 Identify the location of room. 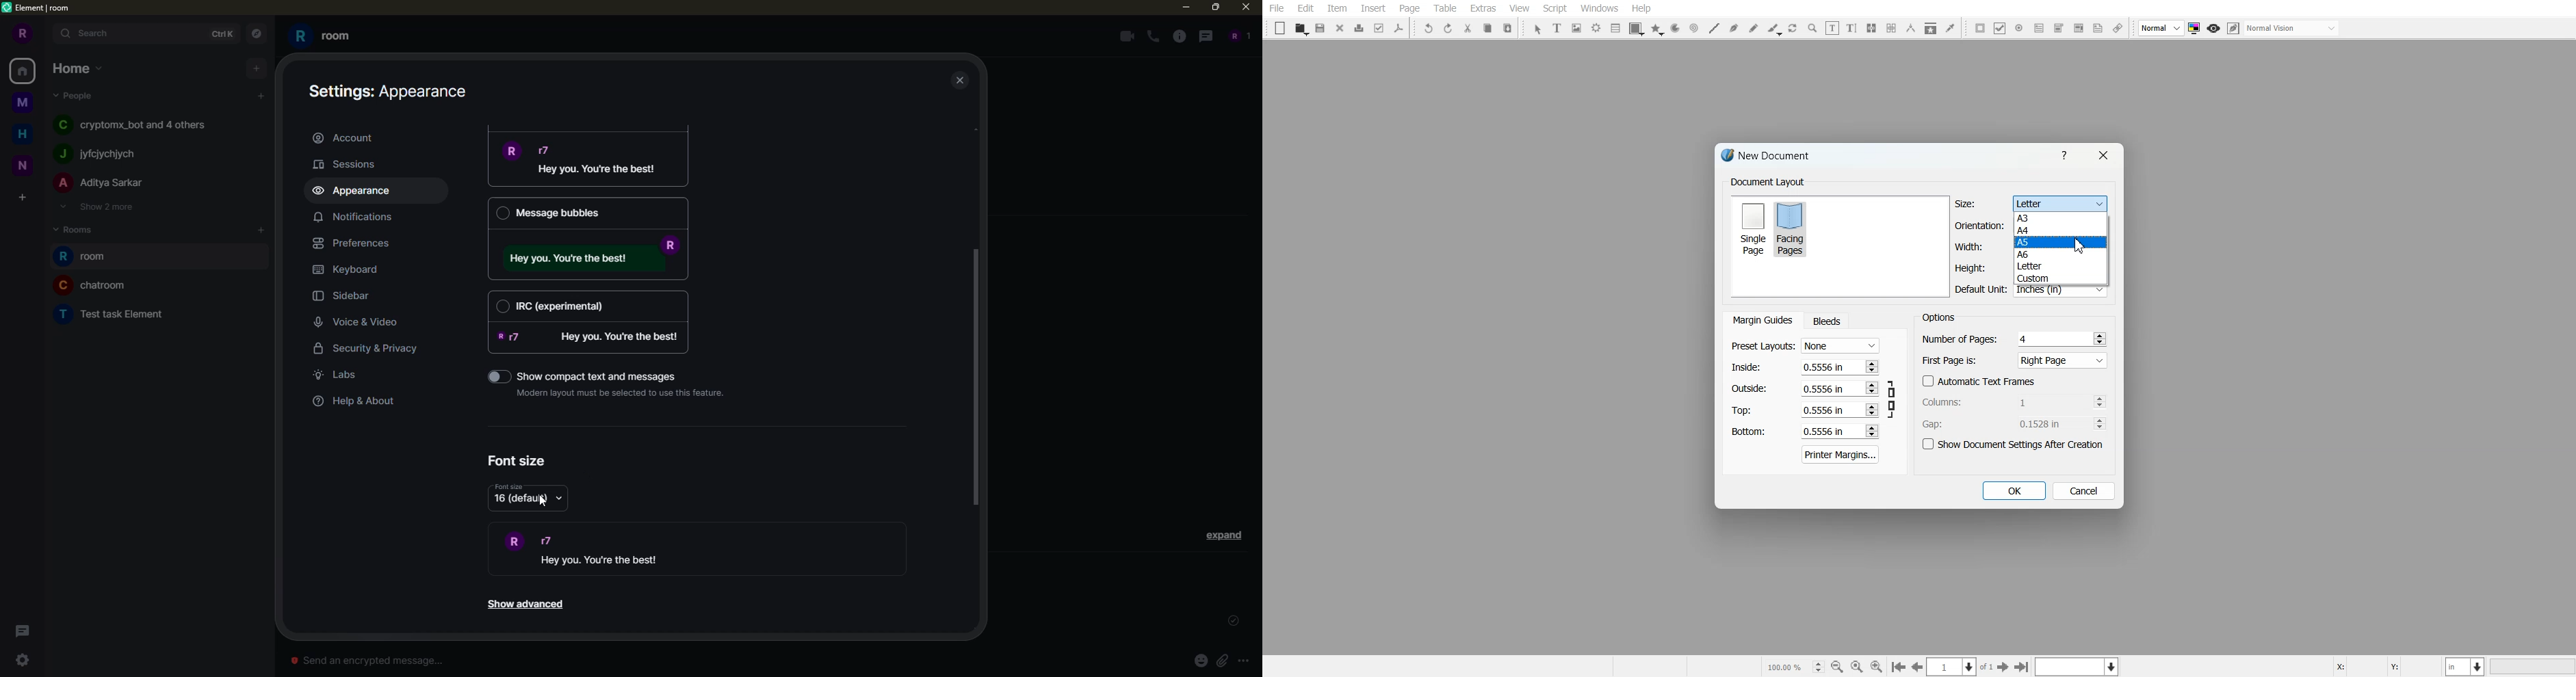
(115, 312).